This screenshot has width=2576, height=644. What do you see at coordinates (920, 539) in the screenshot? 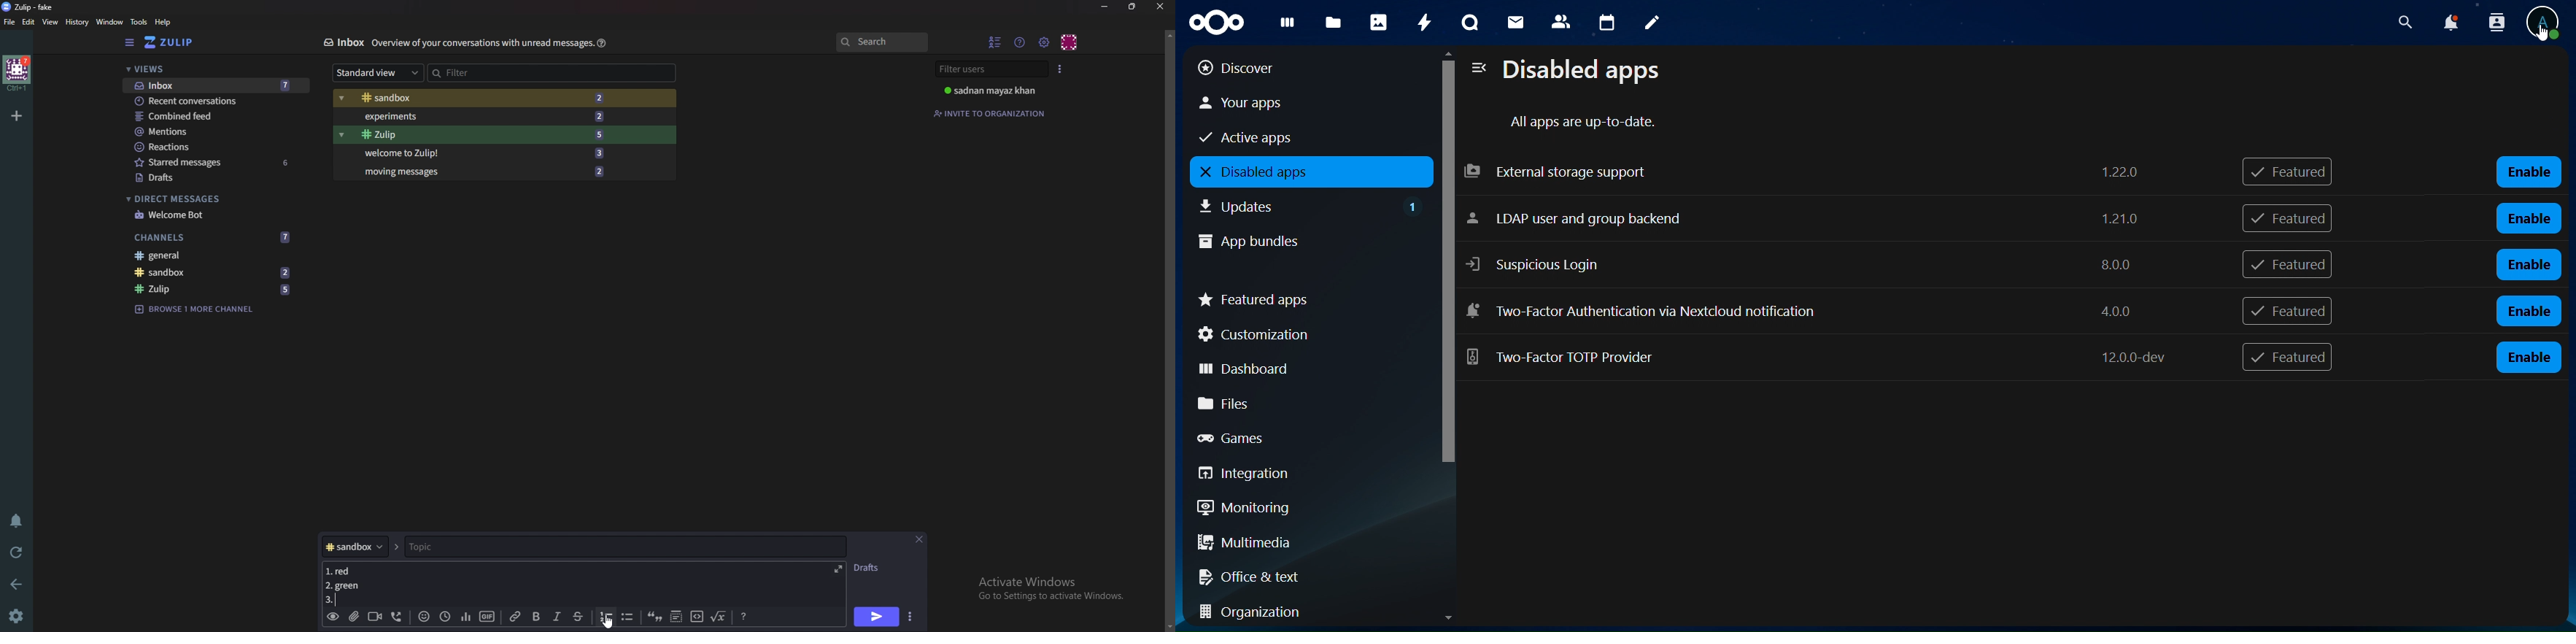
I see `close message` at bounding box center [920, 539].